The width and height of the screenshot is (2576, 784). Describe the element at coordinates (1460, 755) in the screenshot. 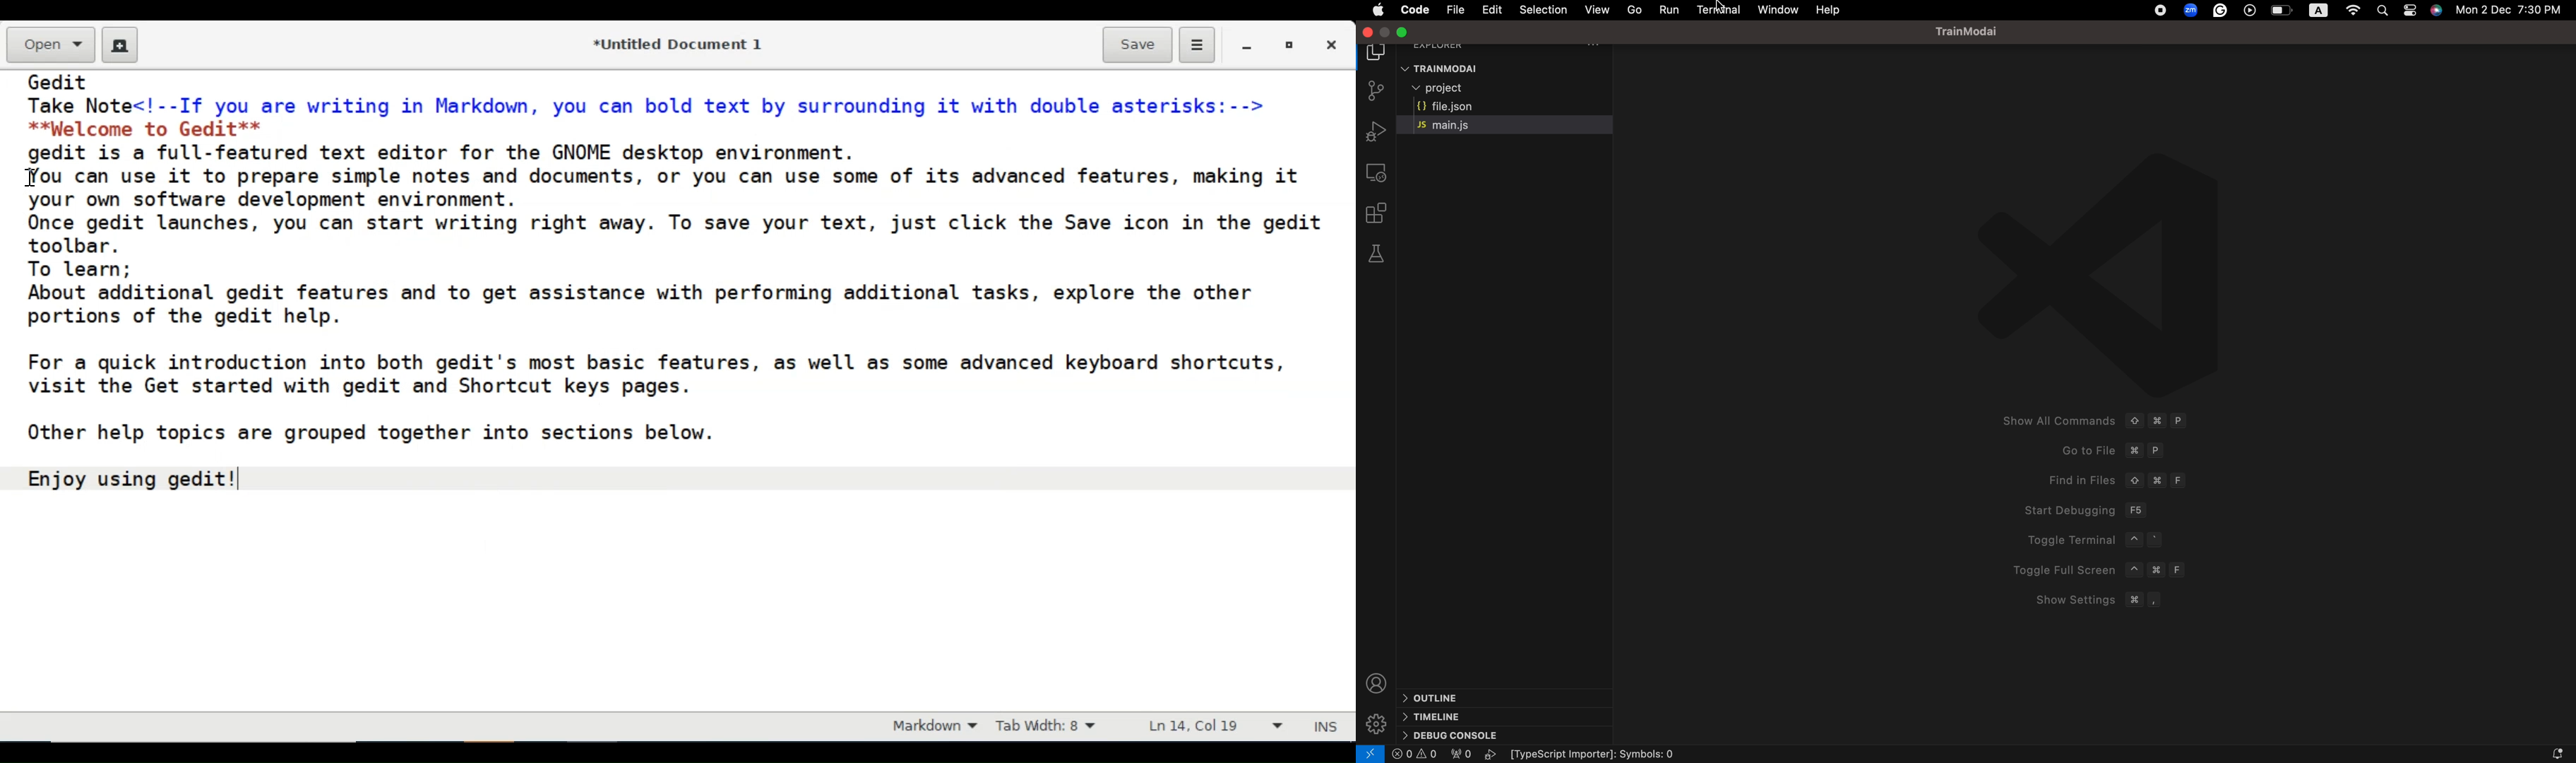

I see `Flg` at that location.